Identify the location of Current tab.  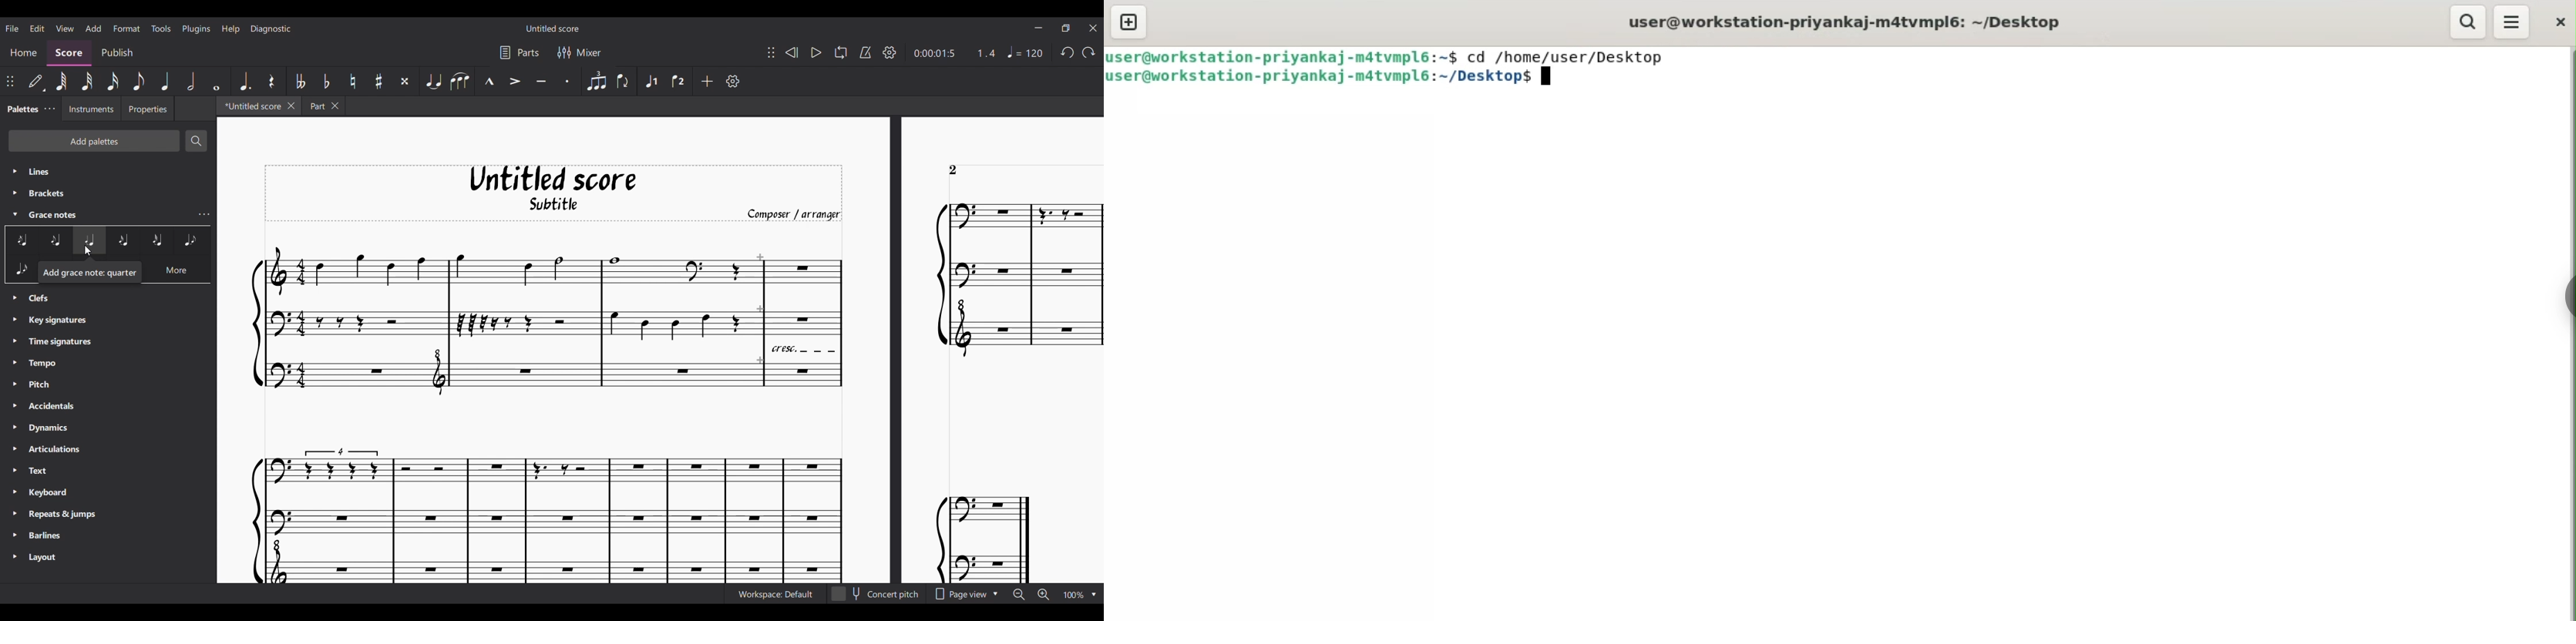
(251, 106).